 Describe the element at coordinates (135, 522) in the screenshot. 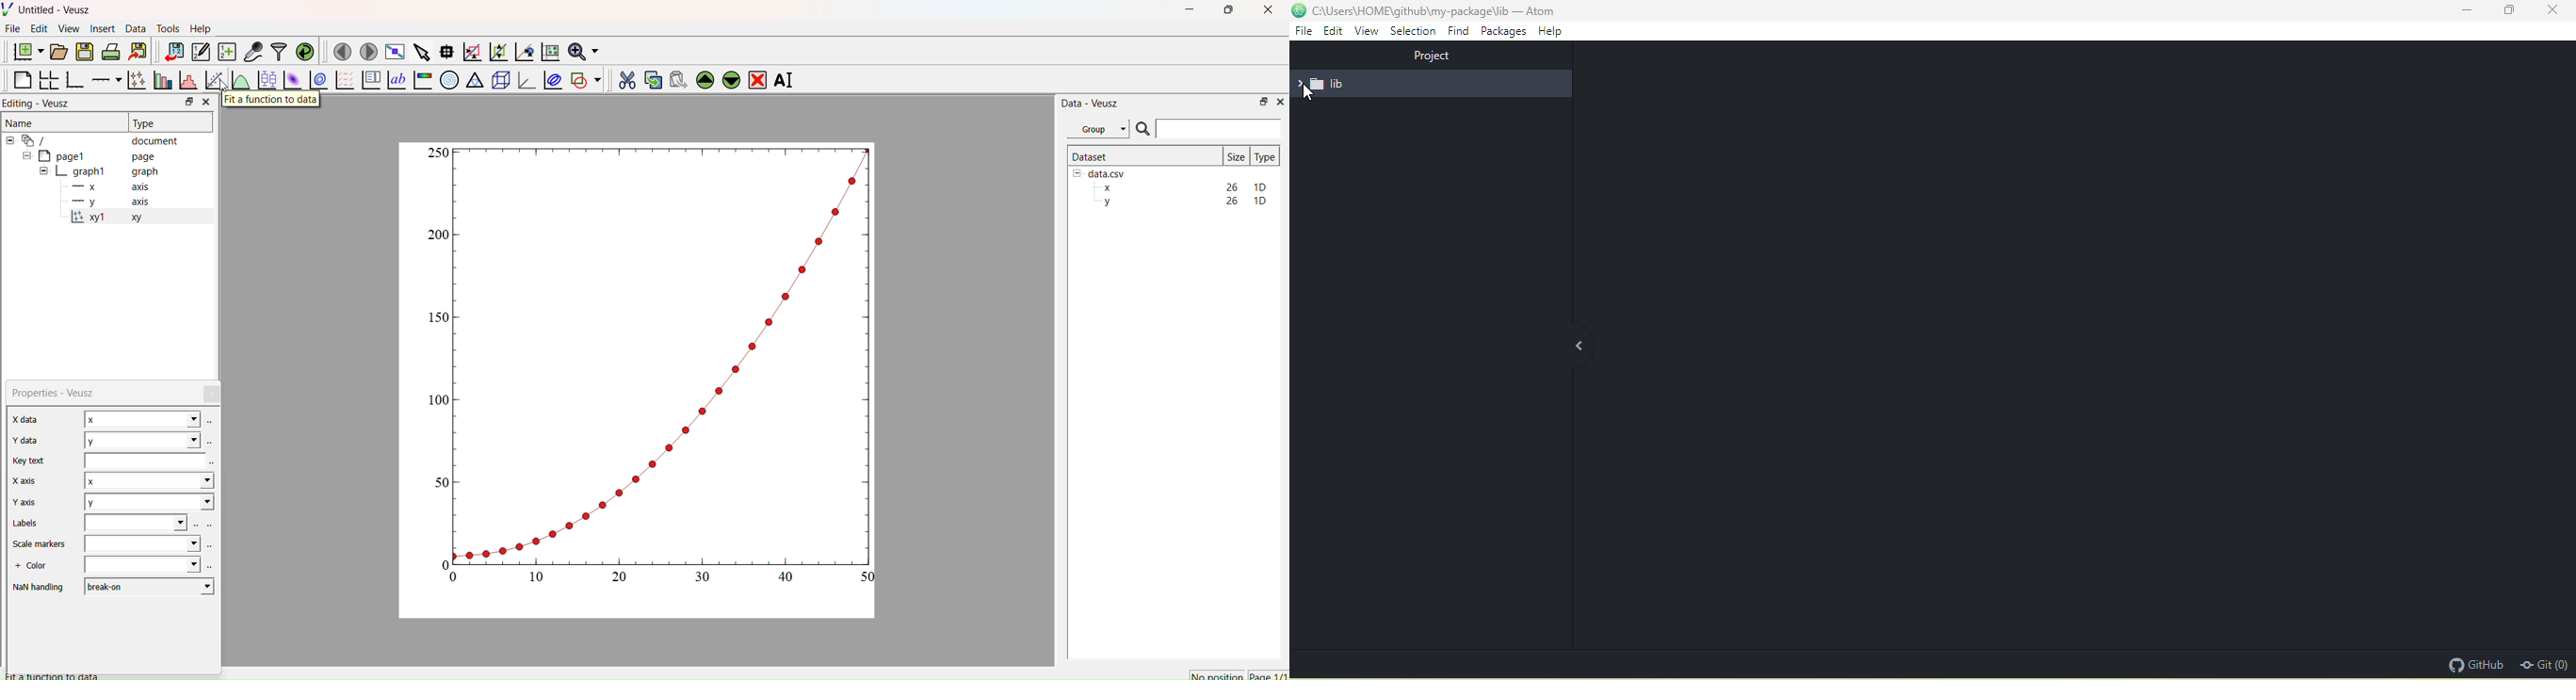

I see `` at that location.